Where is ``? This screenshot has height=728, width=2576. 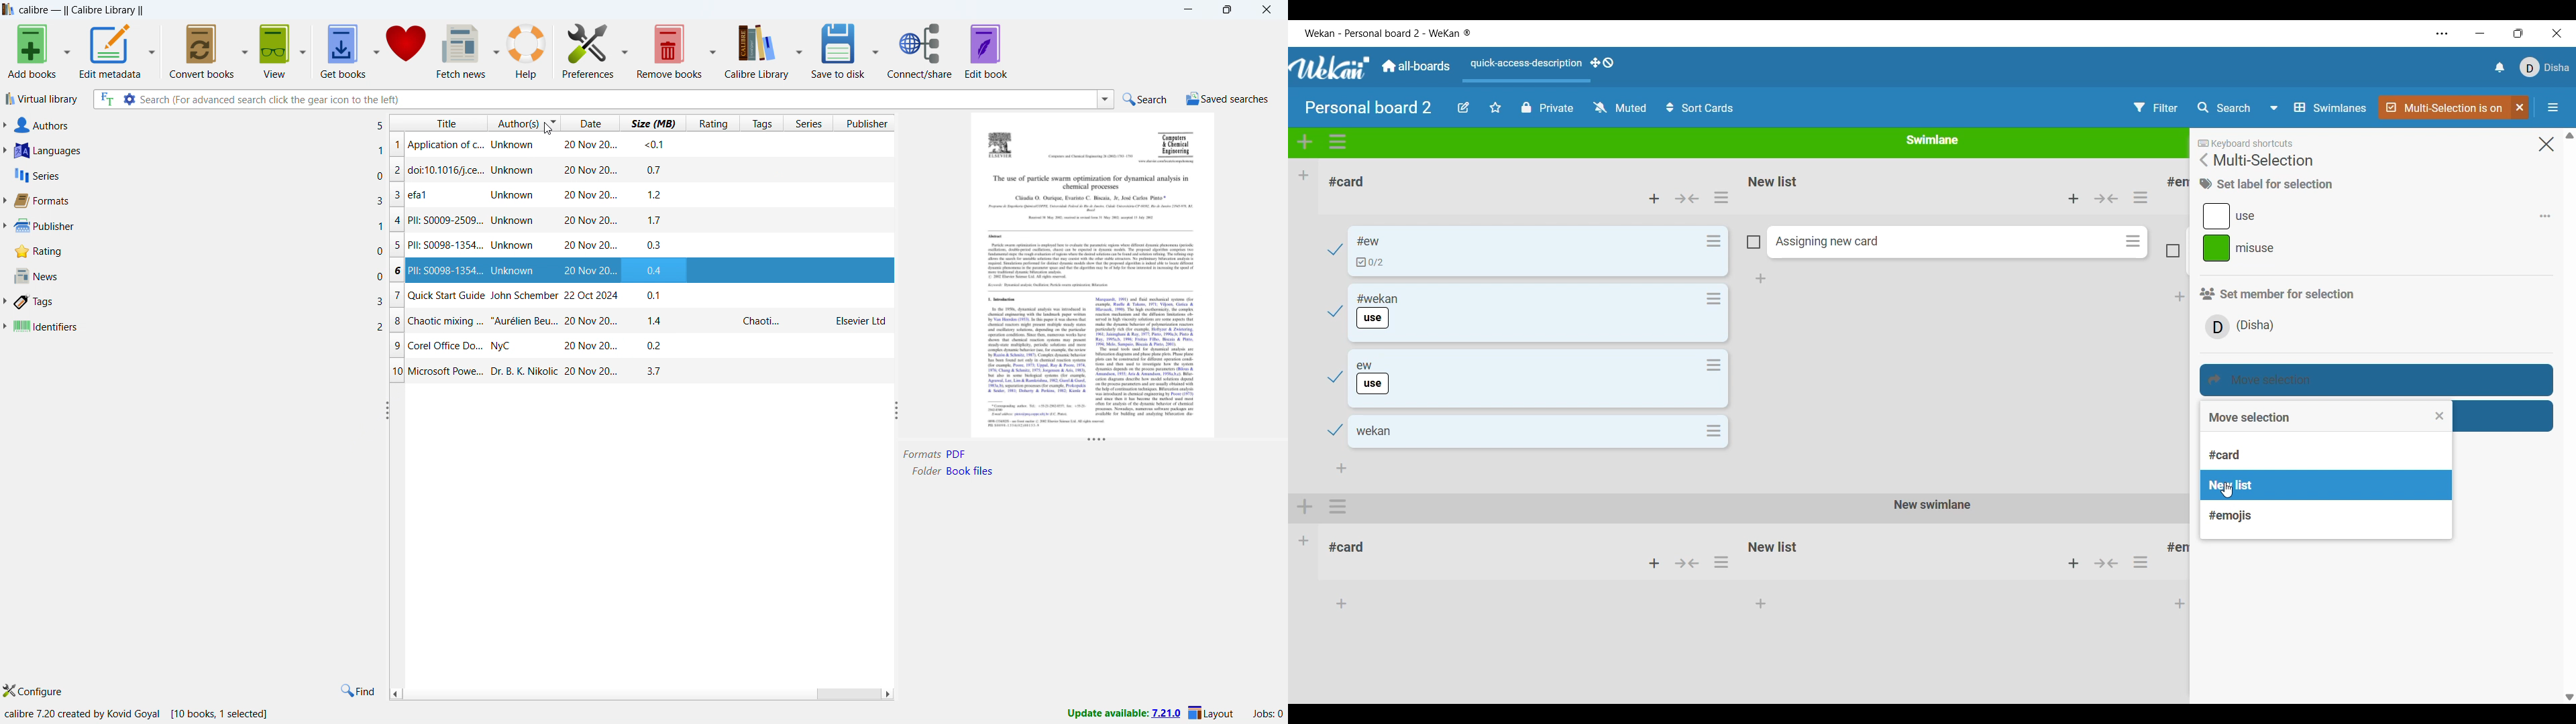
 is located at coordinates (1044, 424).